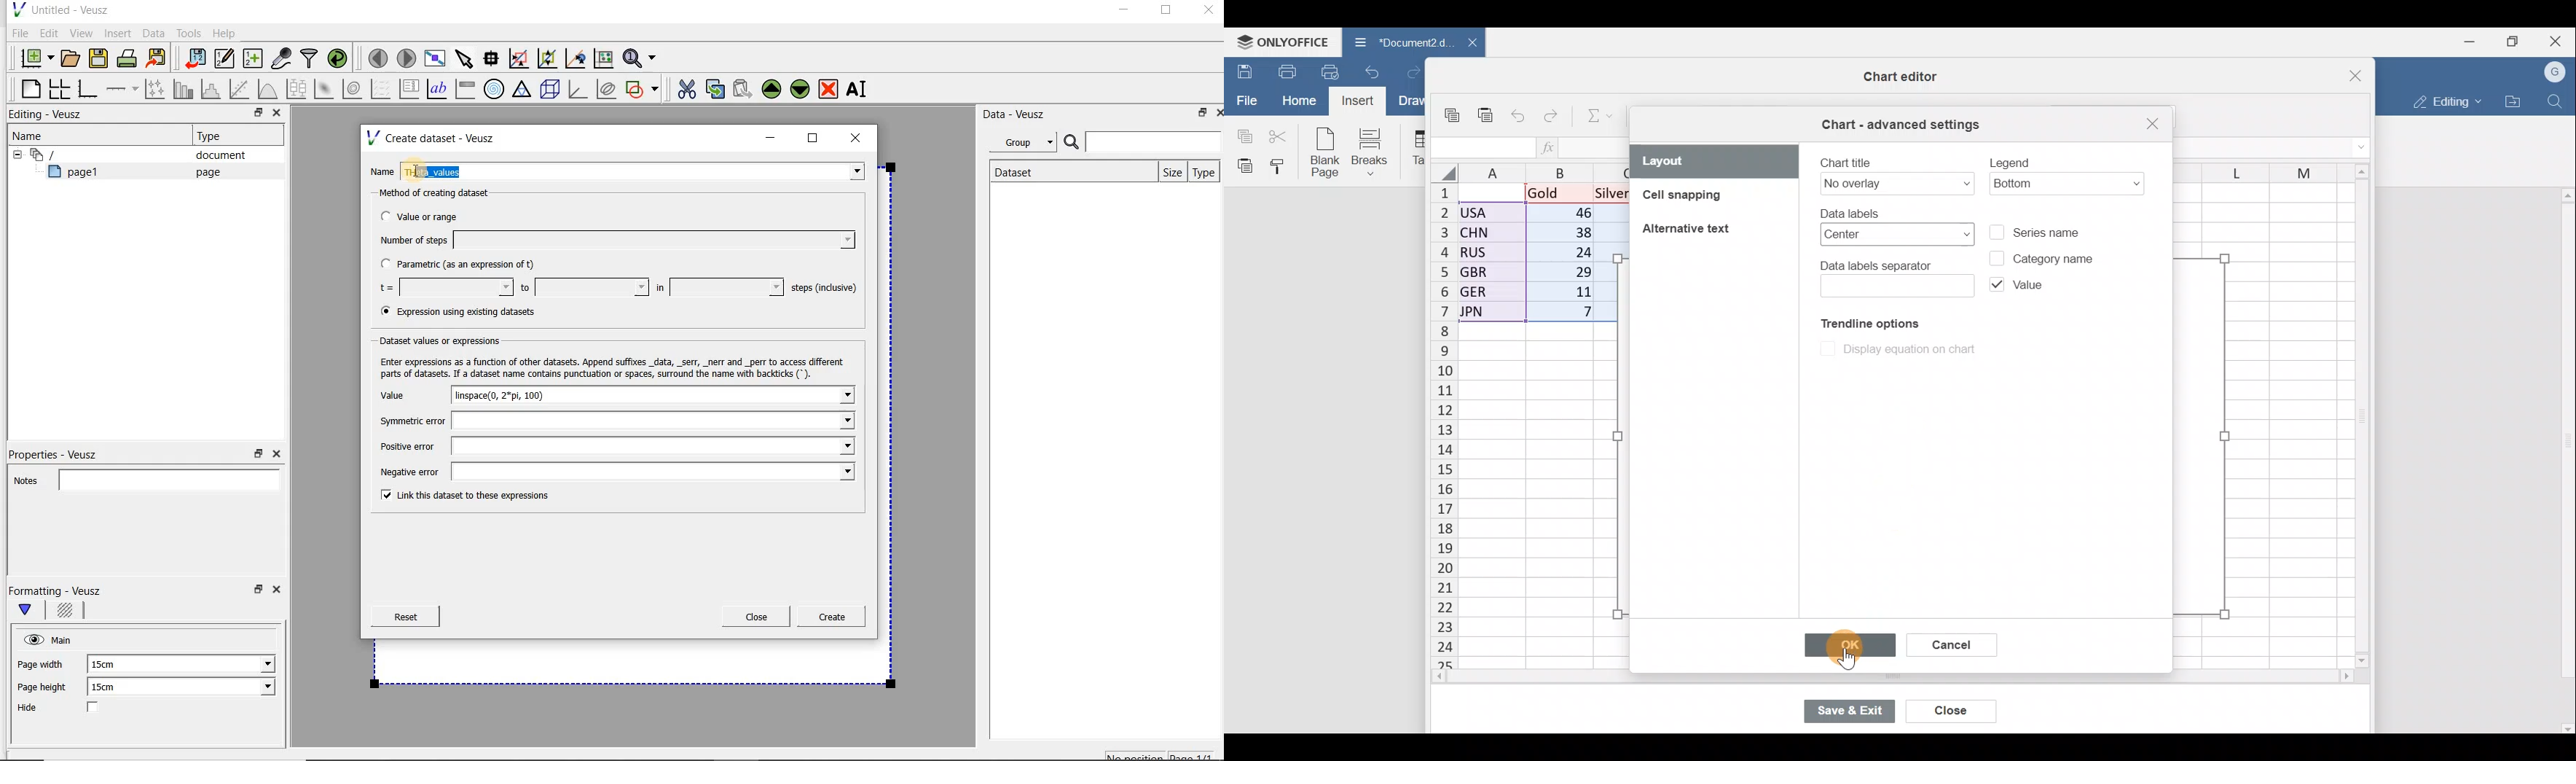 This screenshot has height=784, width=2576. What do you see at coordinates (2558, 99) in the screenshot?
I see `Find` at bounding box center [2558, 99].